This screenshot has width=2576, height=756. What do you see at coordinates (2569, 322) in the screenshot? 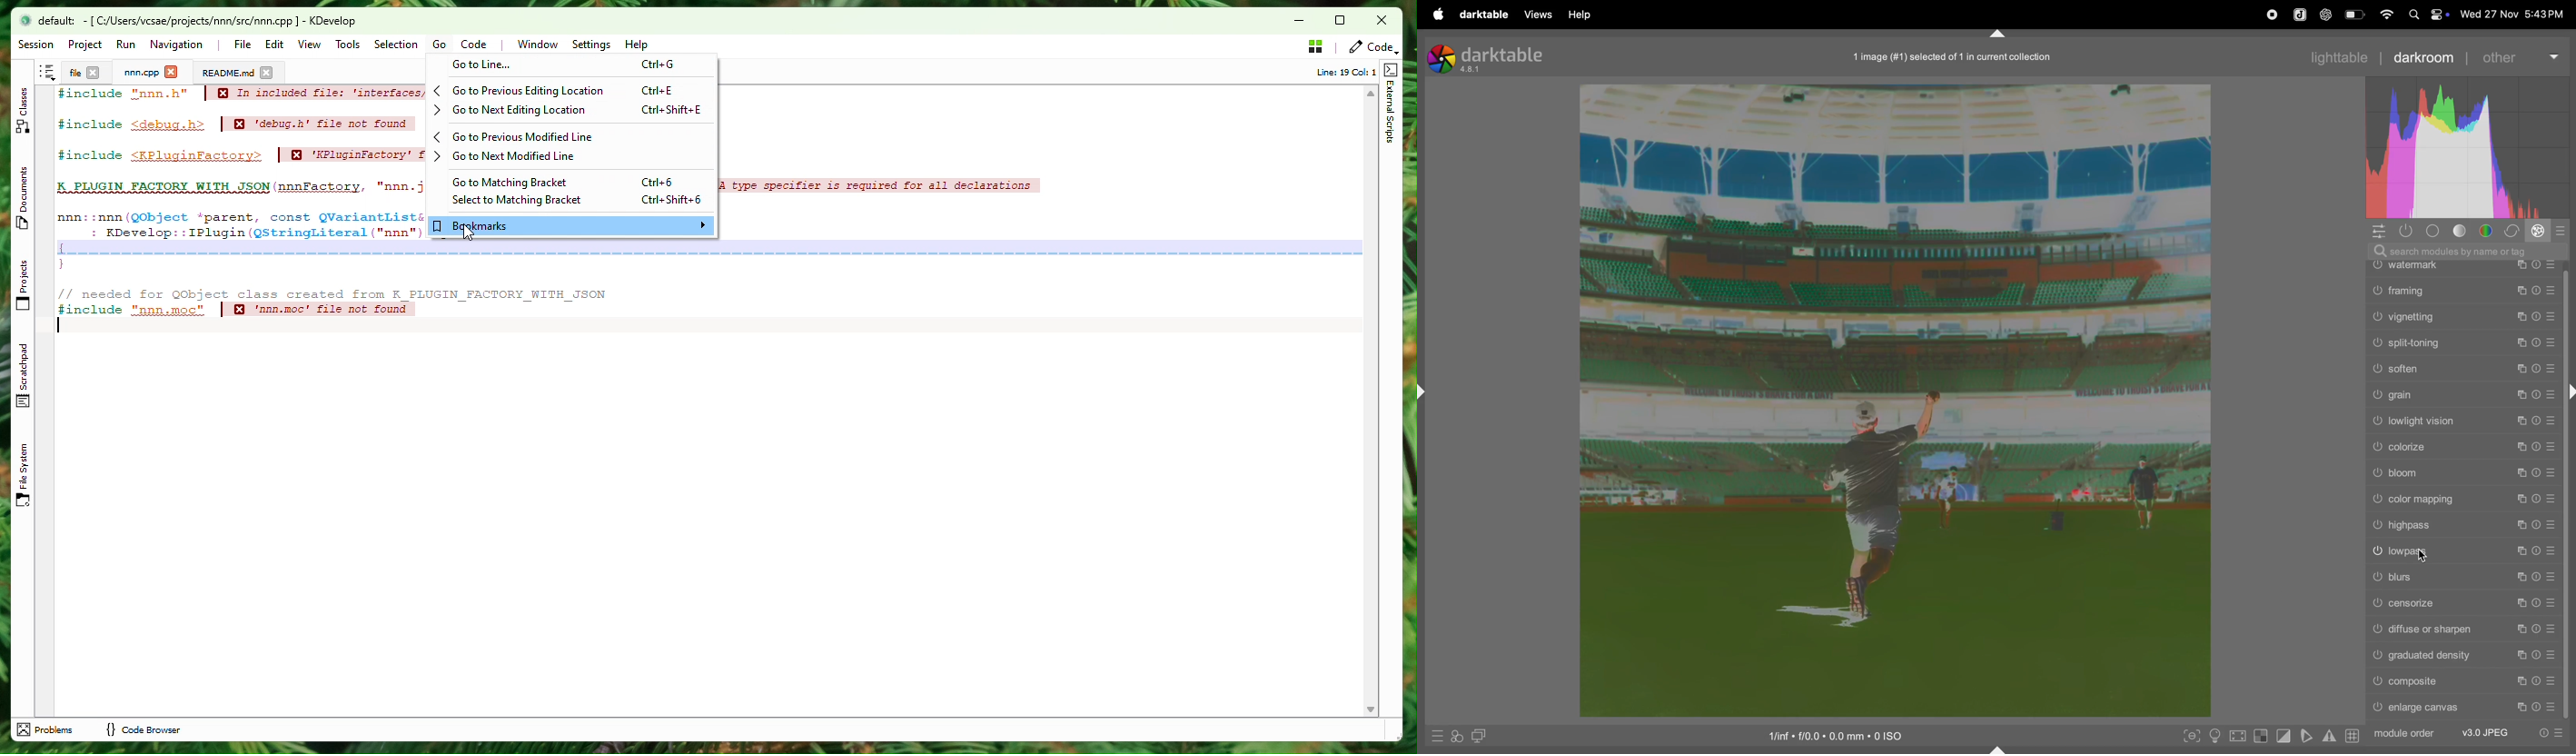
I see `scroll bar` at bounding box center [2569, 322].